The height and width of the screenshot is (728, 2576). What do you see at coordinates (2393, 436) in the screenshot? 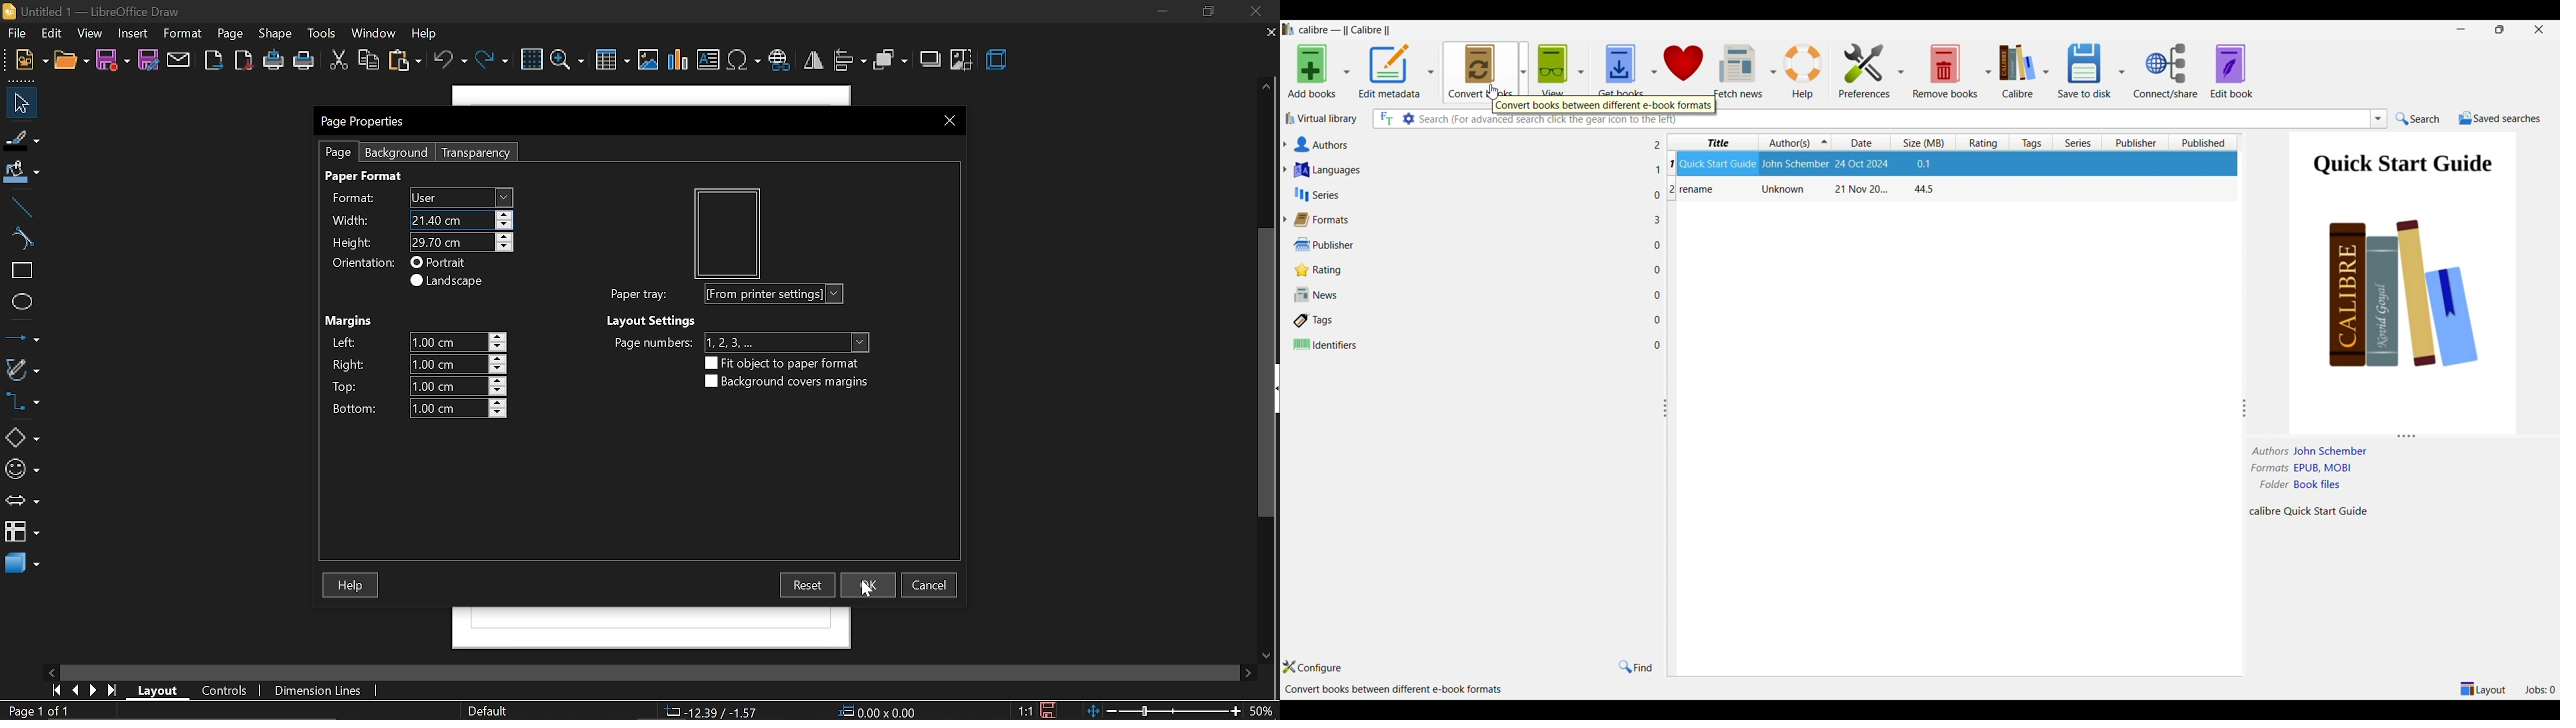
I see `Change height of panels attached` at bounding box center [2393, 436].